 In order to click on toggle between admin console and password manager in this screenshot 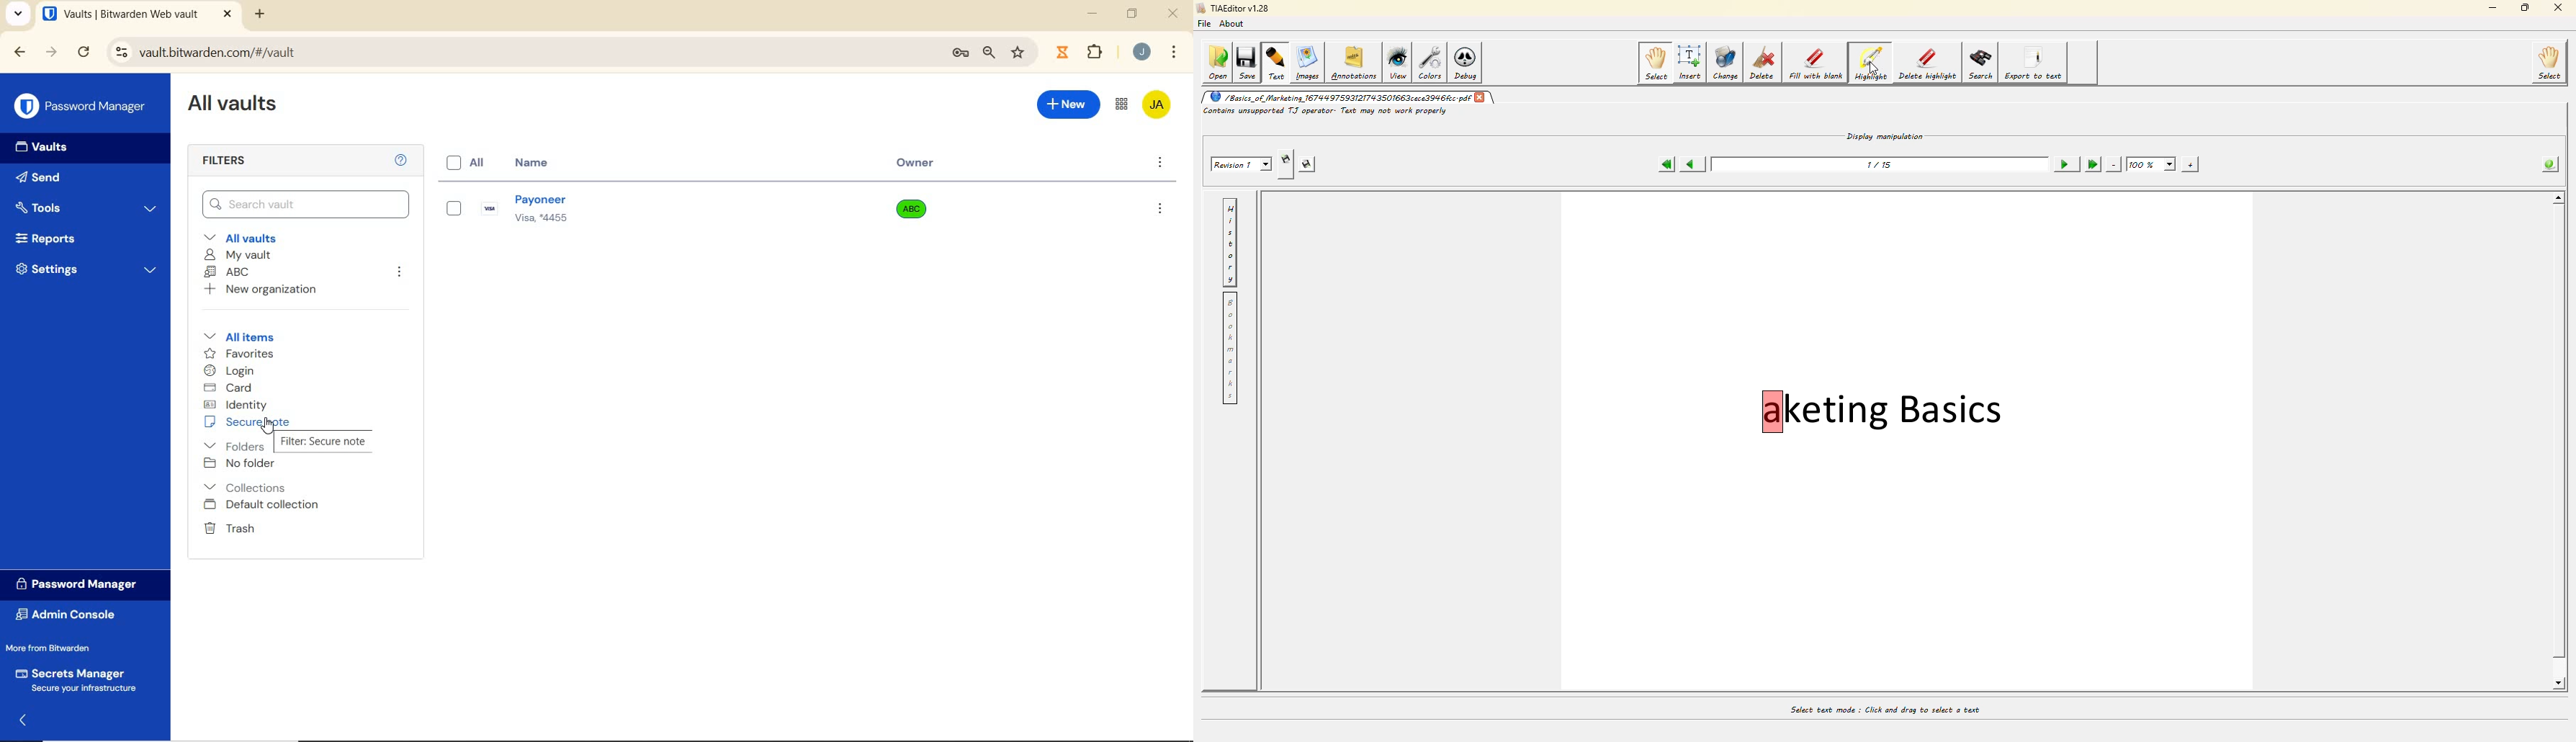, I will do `click(1122, 105)`.